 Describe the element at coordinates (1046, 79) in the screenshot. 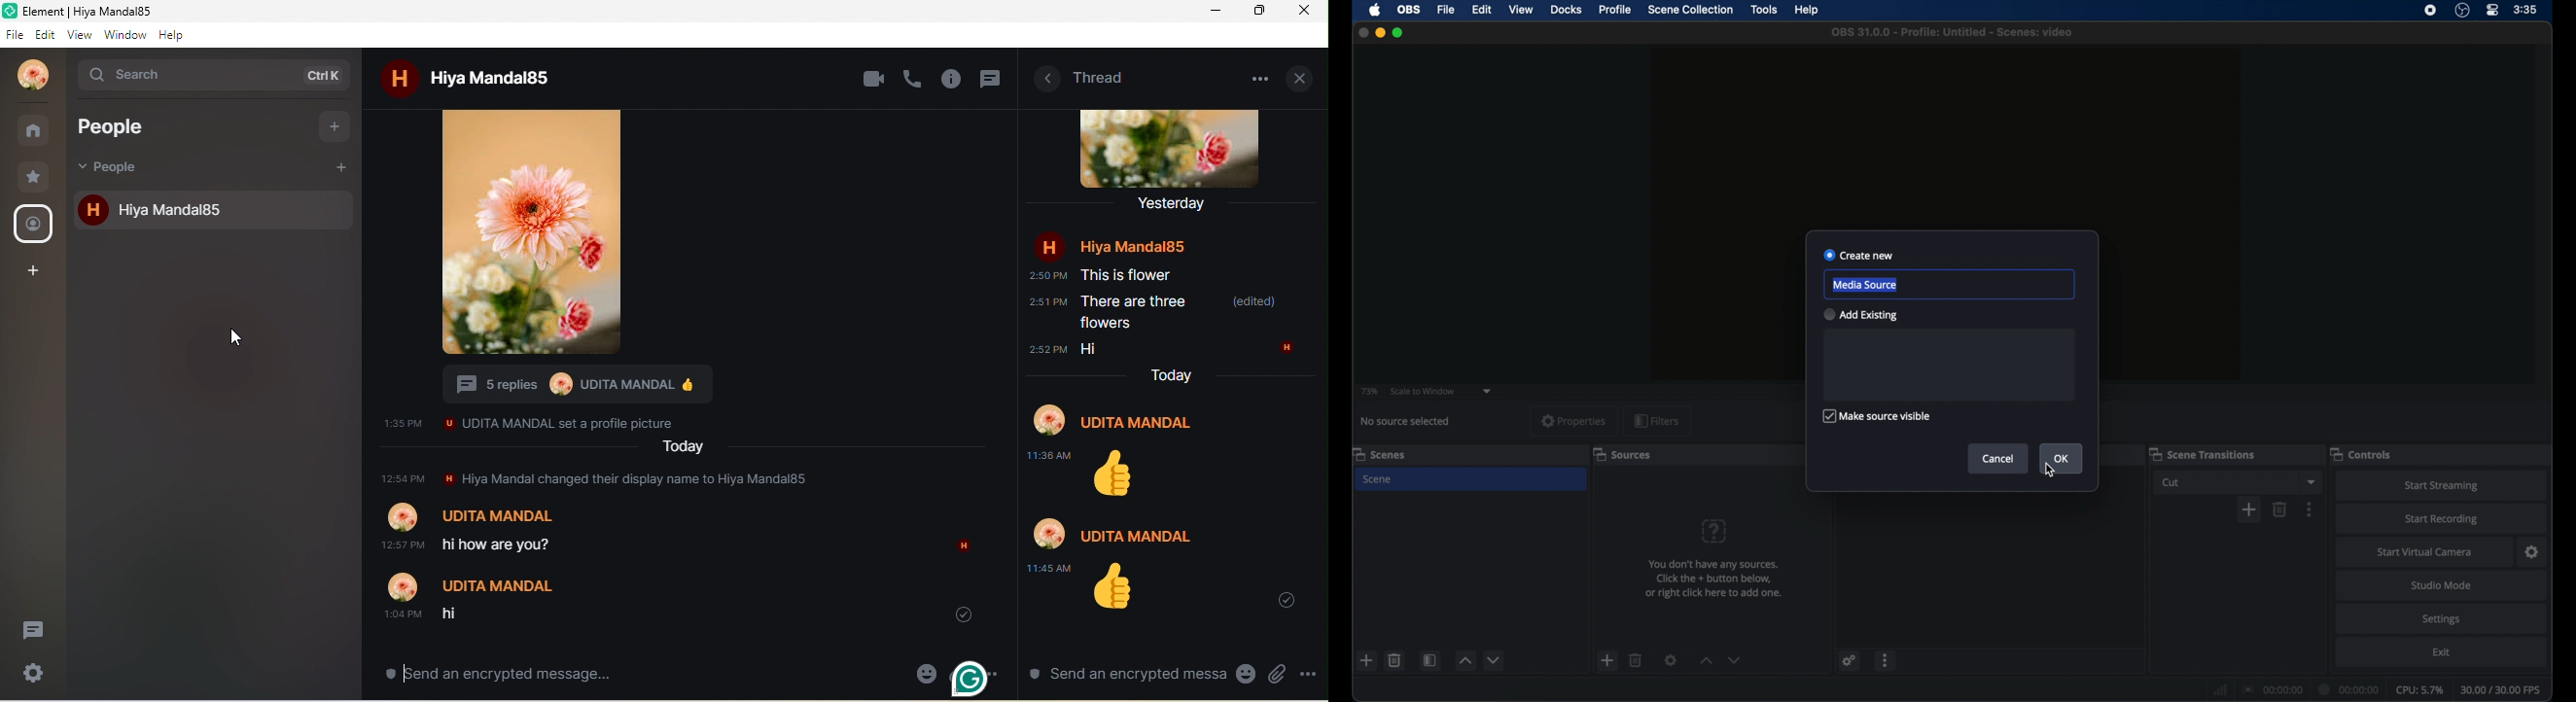

I see `room information` at that location.